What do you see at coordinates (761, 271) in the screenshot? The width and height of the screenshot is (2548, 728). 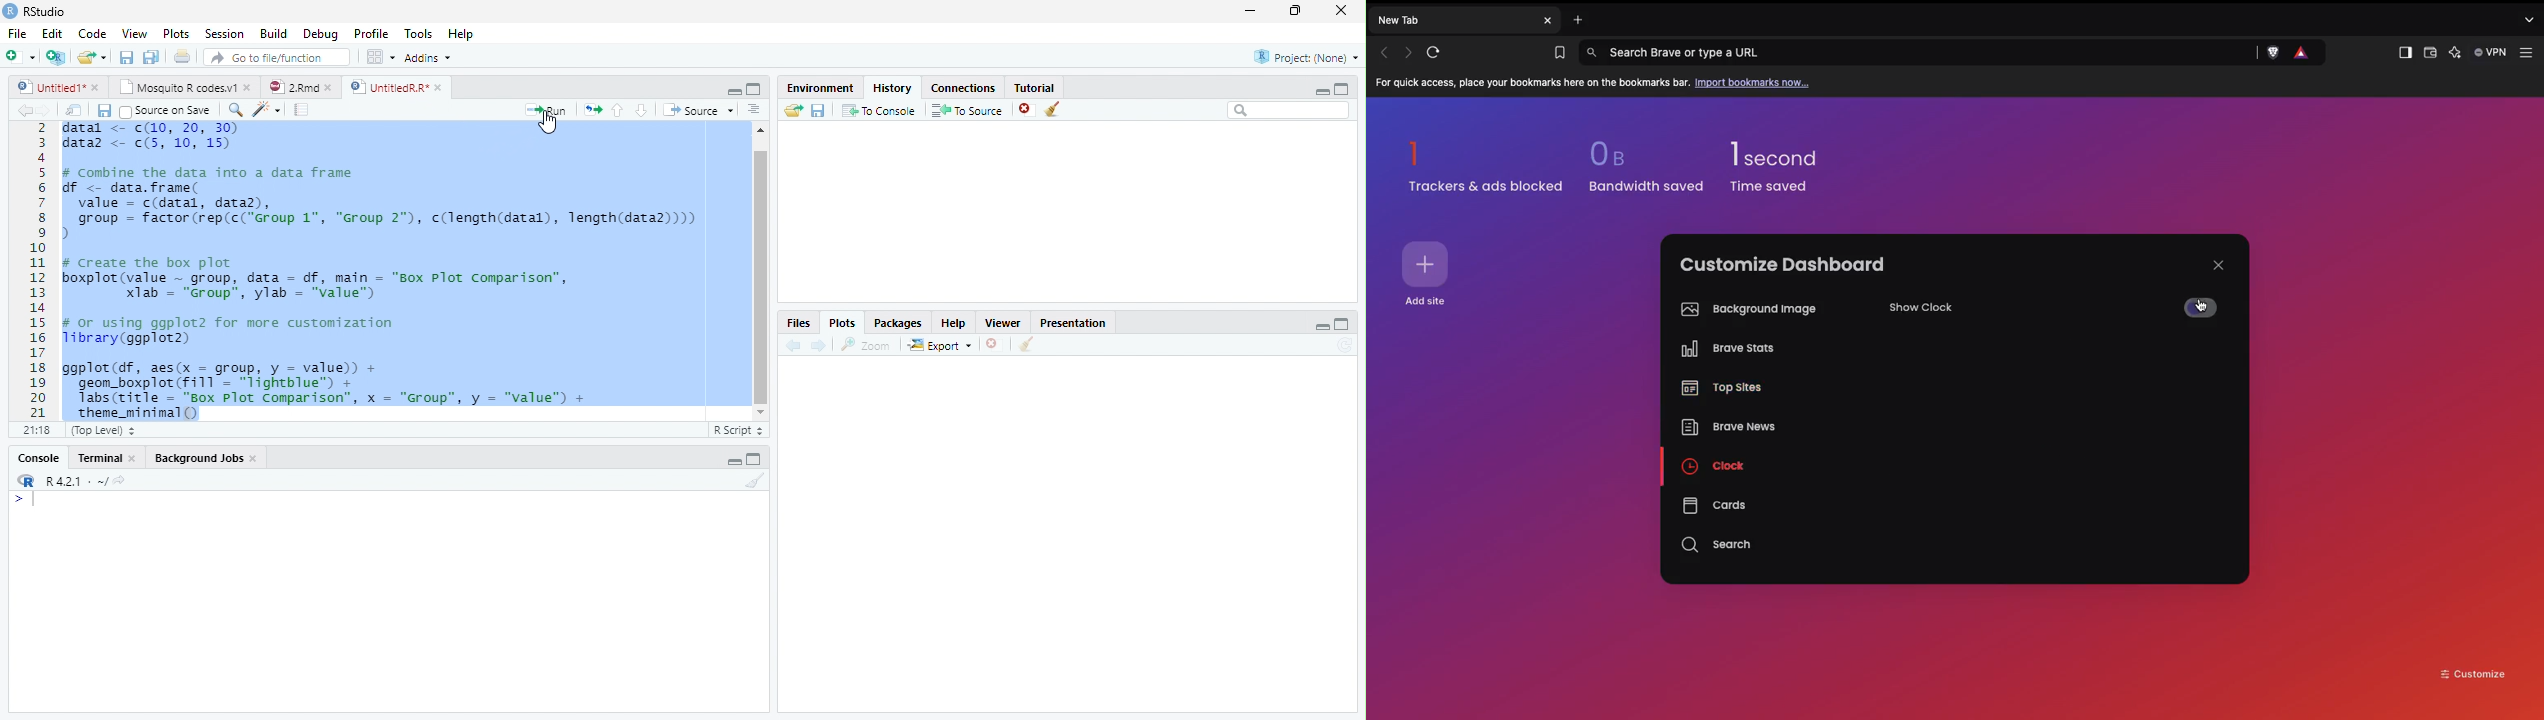 I see `vertical scroll bar` at bounding box center [761, 271].